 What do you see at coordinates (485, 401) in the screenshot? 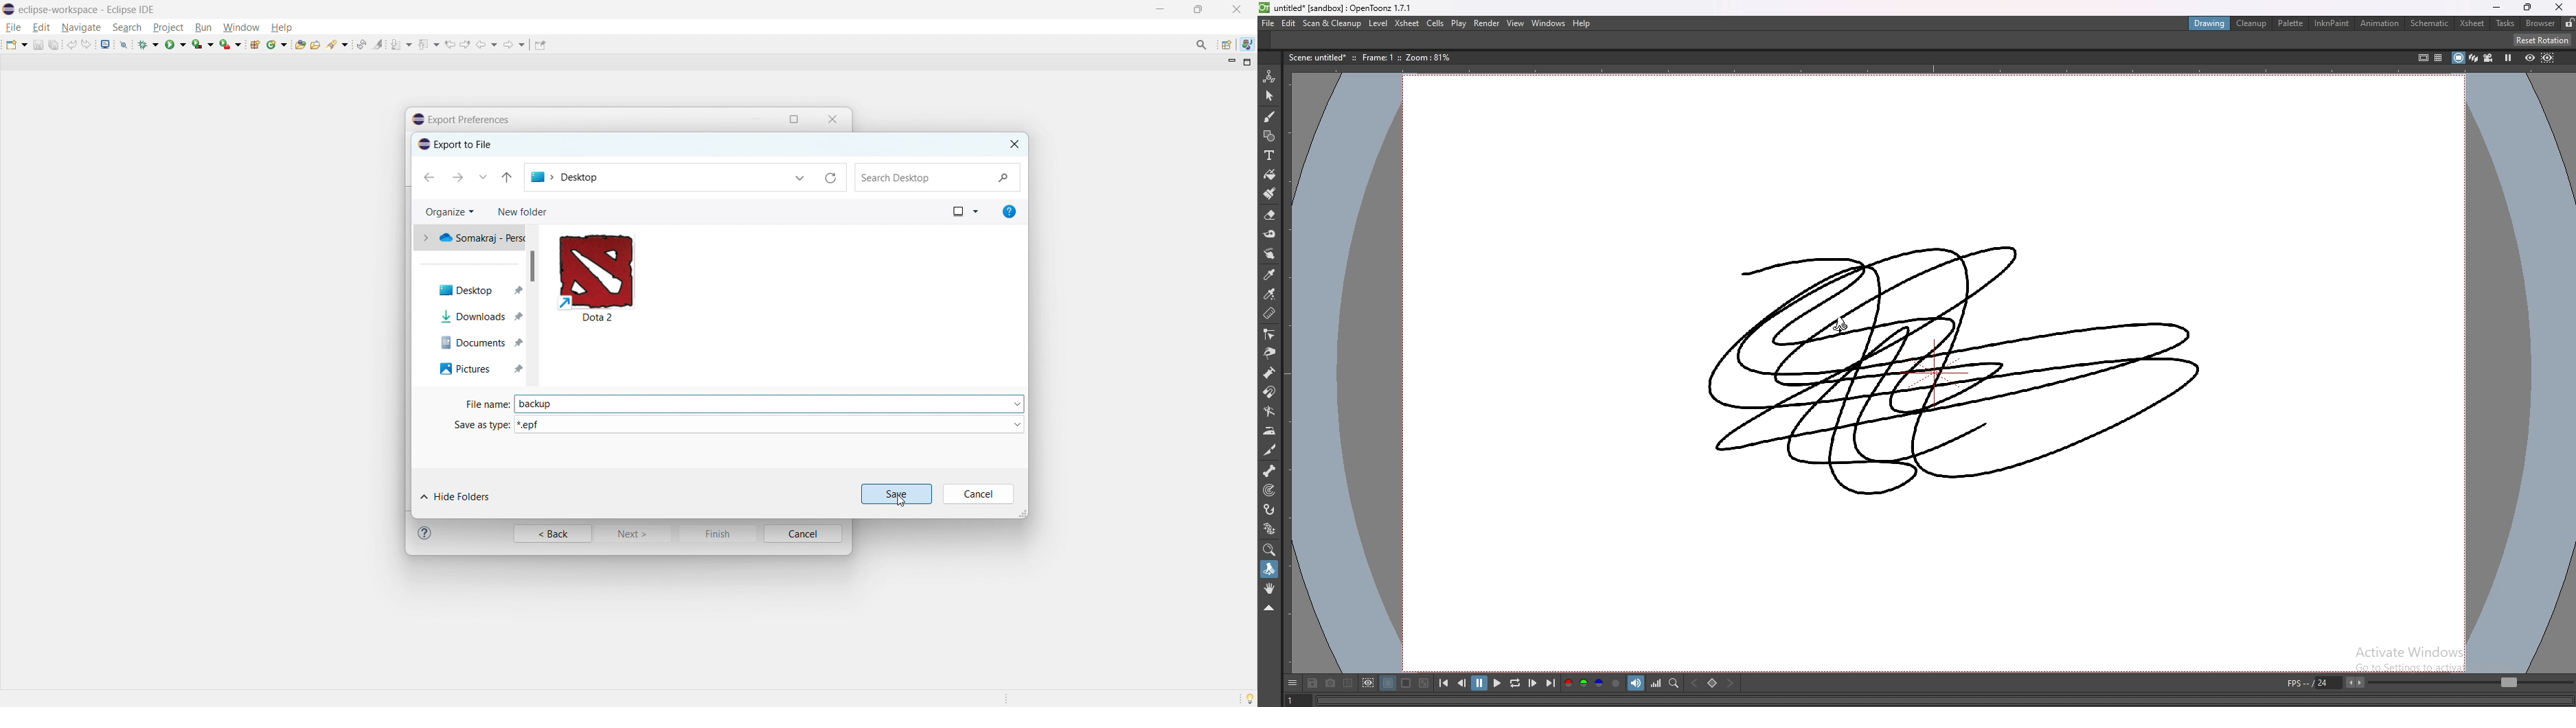
I see `File name:` at bounding box center [485, 401].